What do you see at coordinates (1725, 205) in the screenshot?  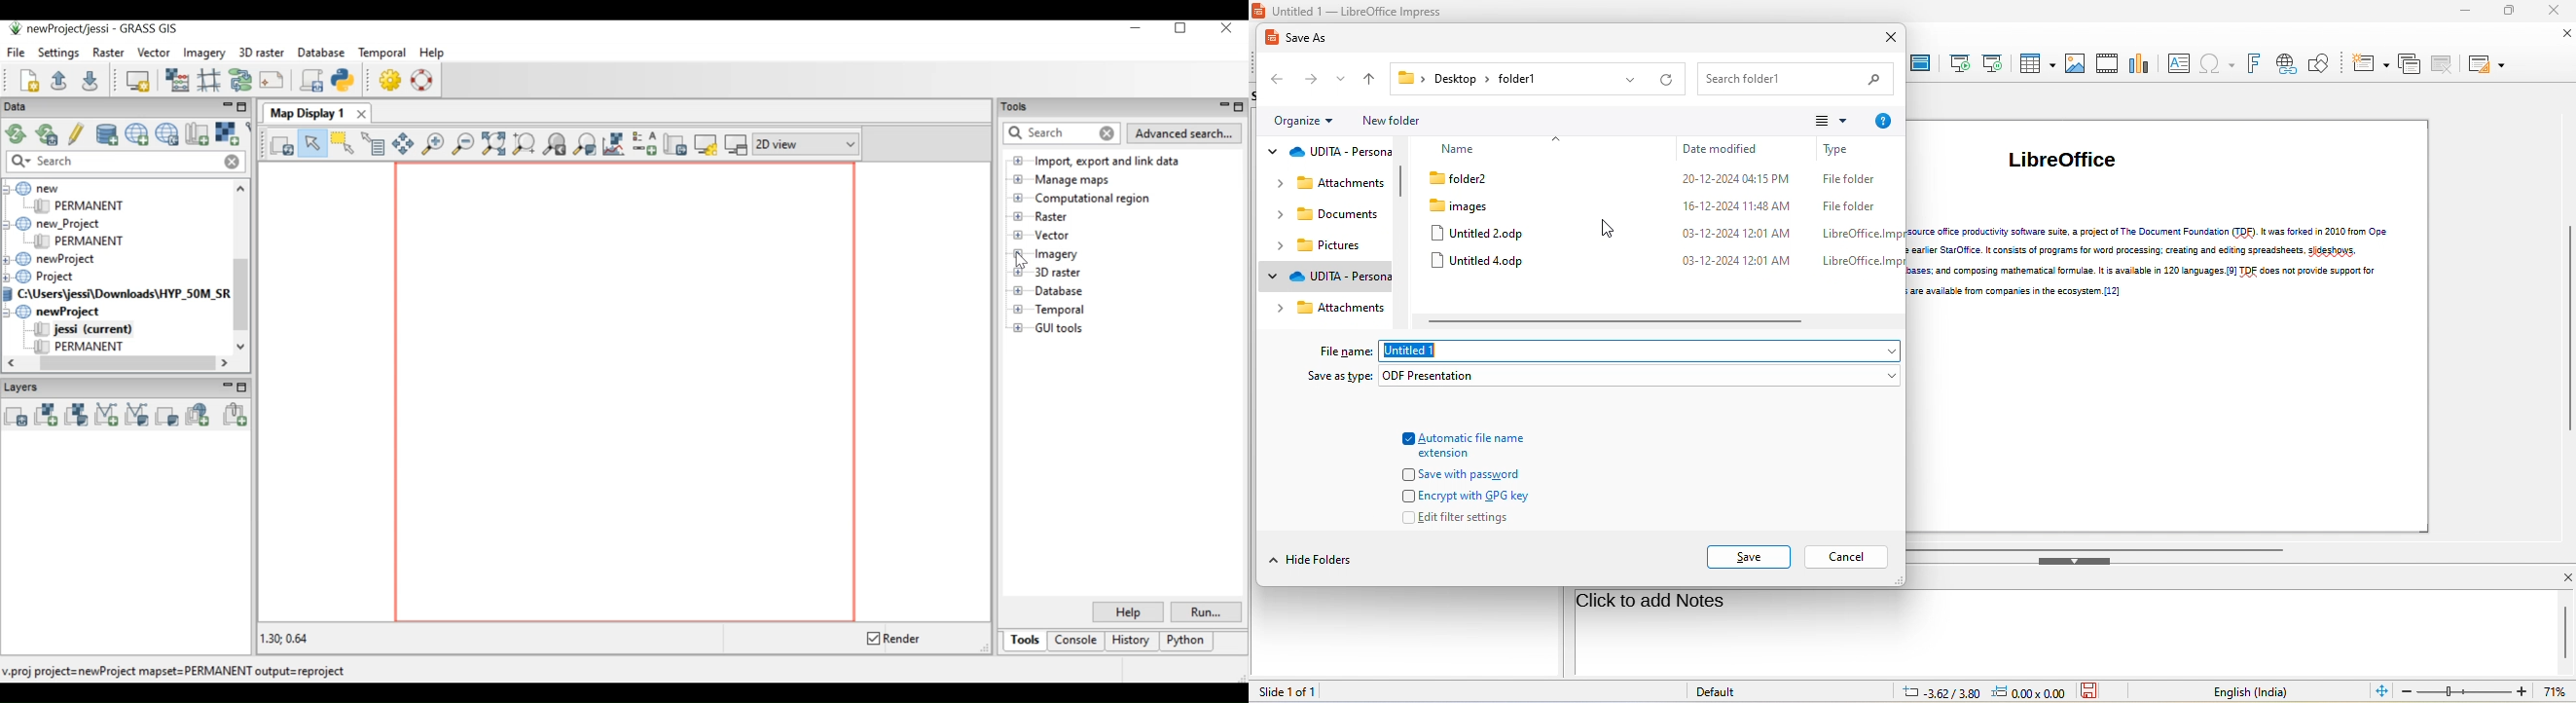 I see `16-12-2024 11:48 AM` at bounding box center [1725, 205].